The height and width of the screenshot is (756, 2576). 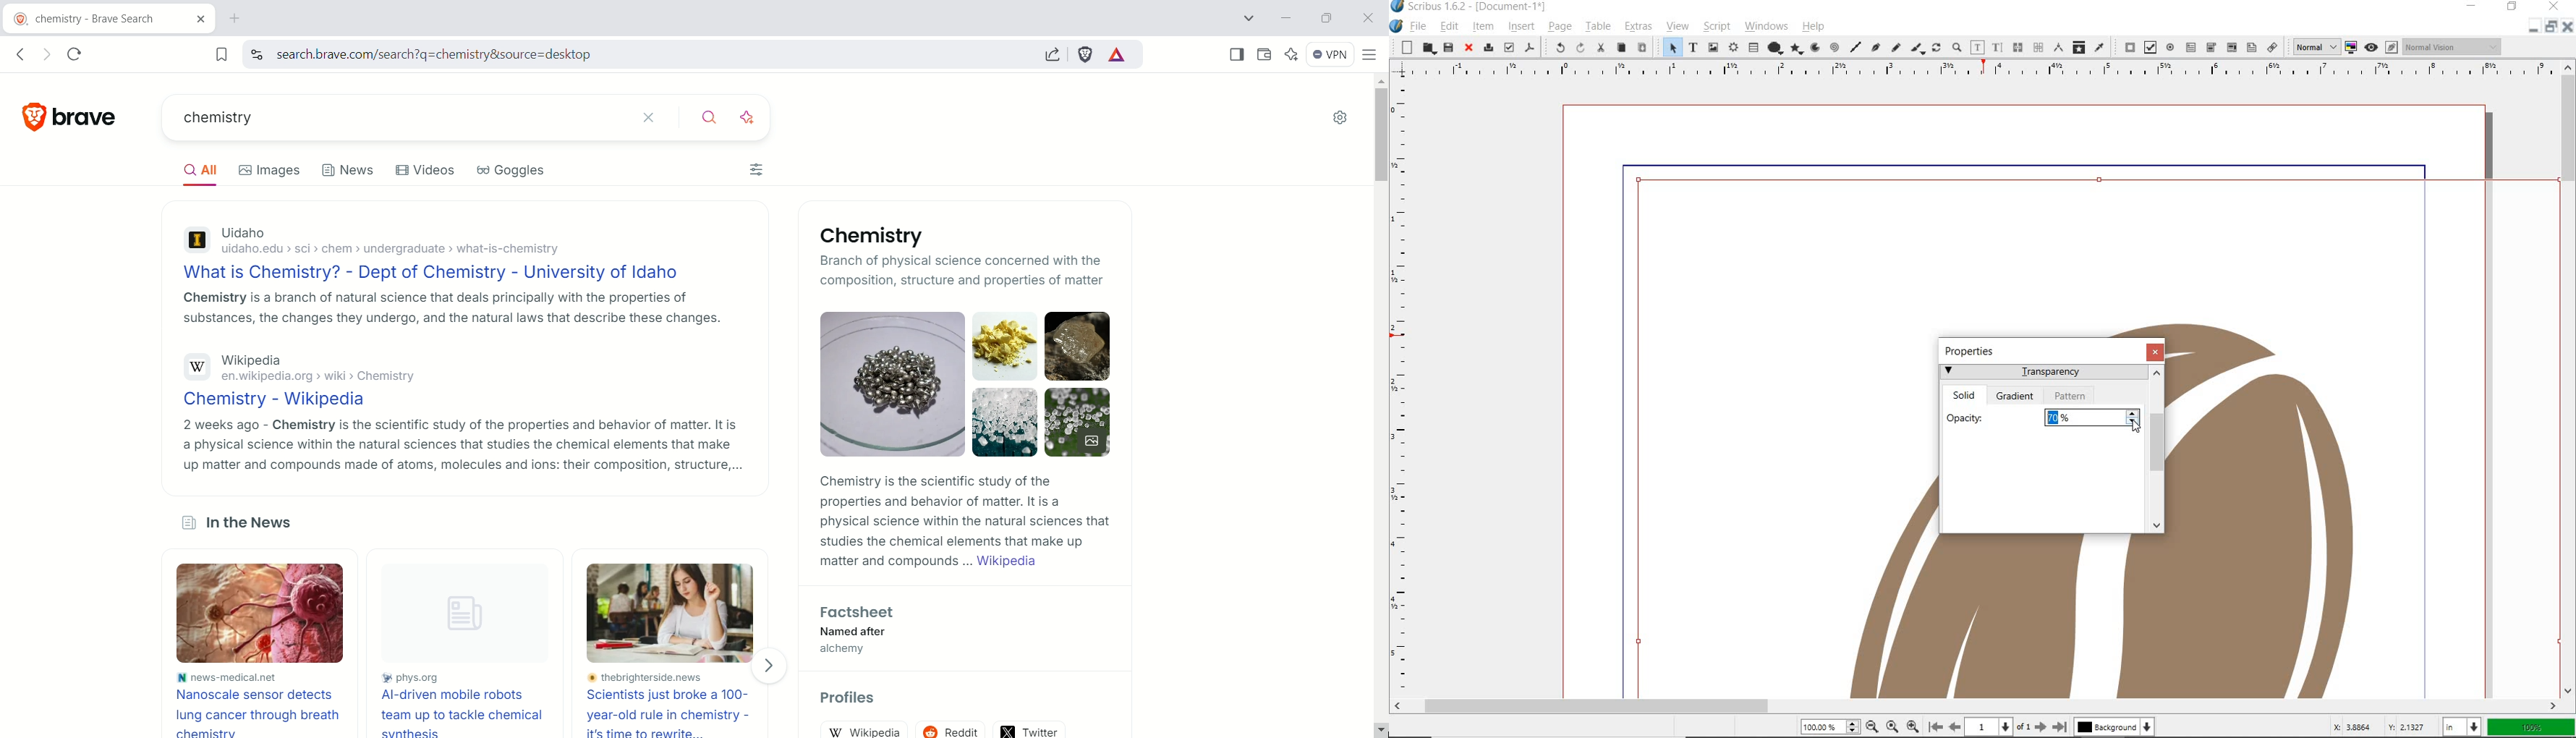 I want to click on item, so click(x=1483, y=28).